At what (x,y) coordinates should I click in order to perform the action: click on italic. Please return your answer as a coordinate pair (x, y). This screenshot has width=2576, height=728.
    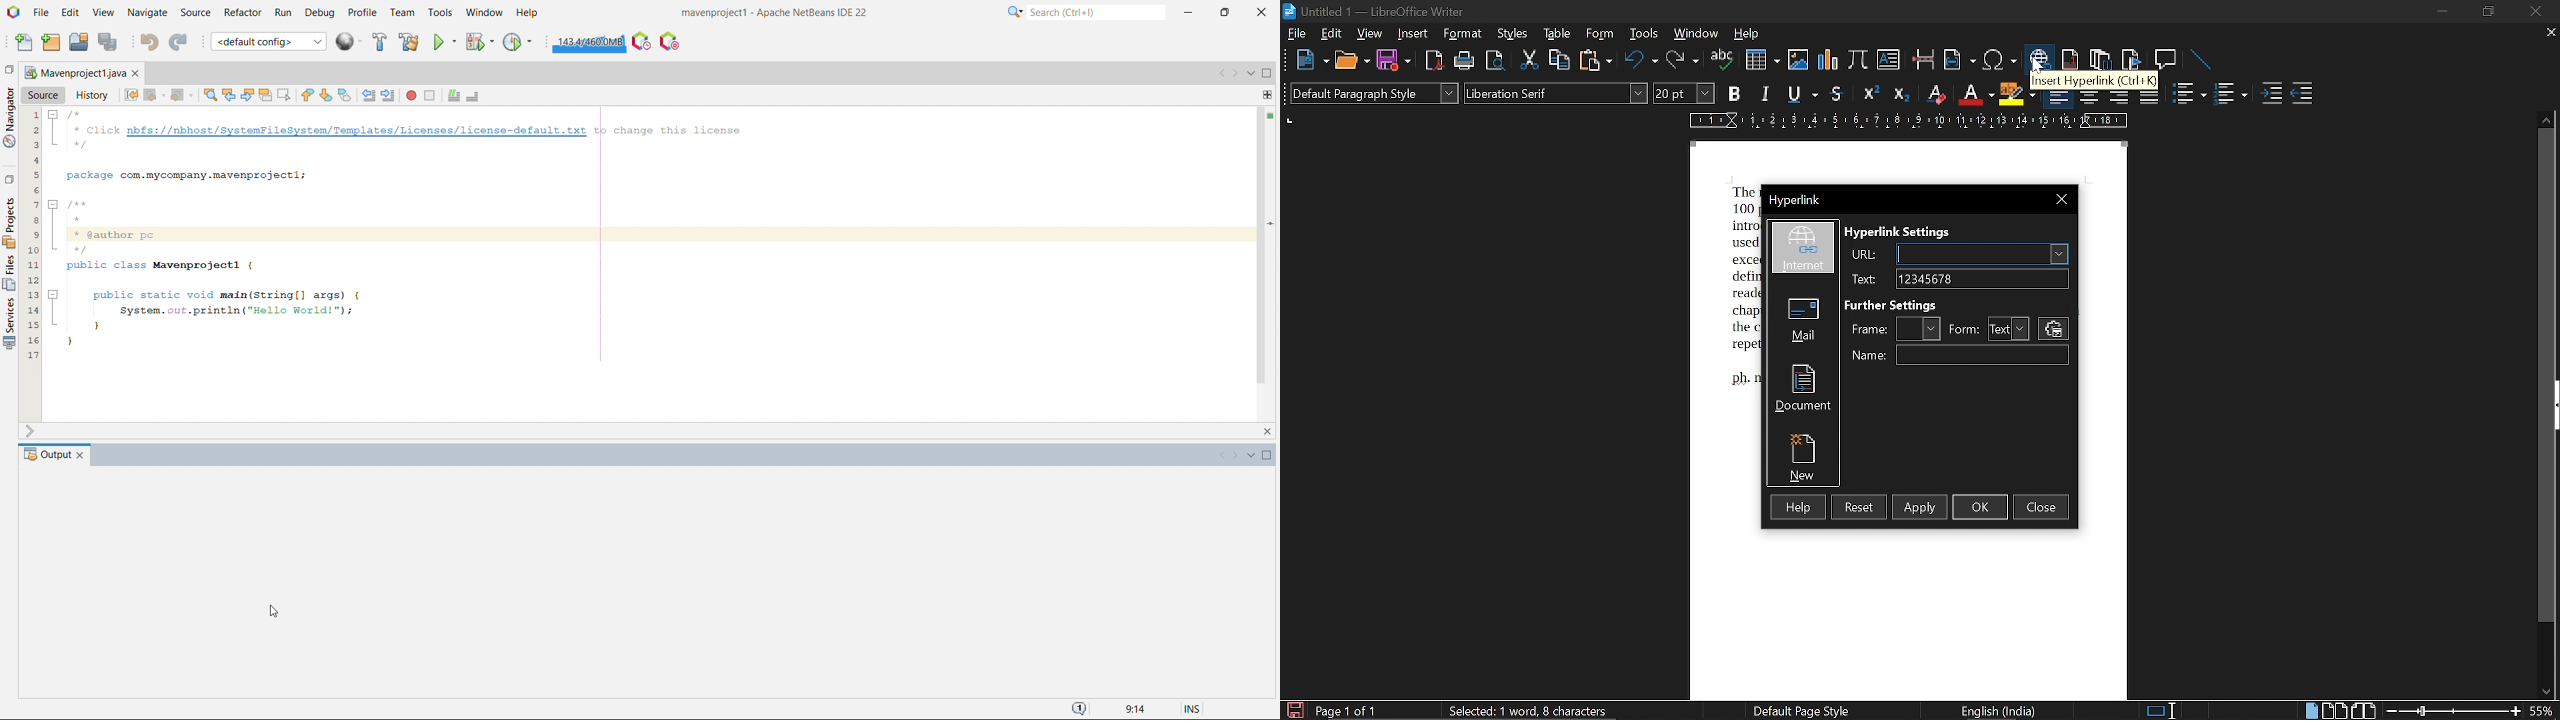
    Looking at the image, I should click on (1766, 94).